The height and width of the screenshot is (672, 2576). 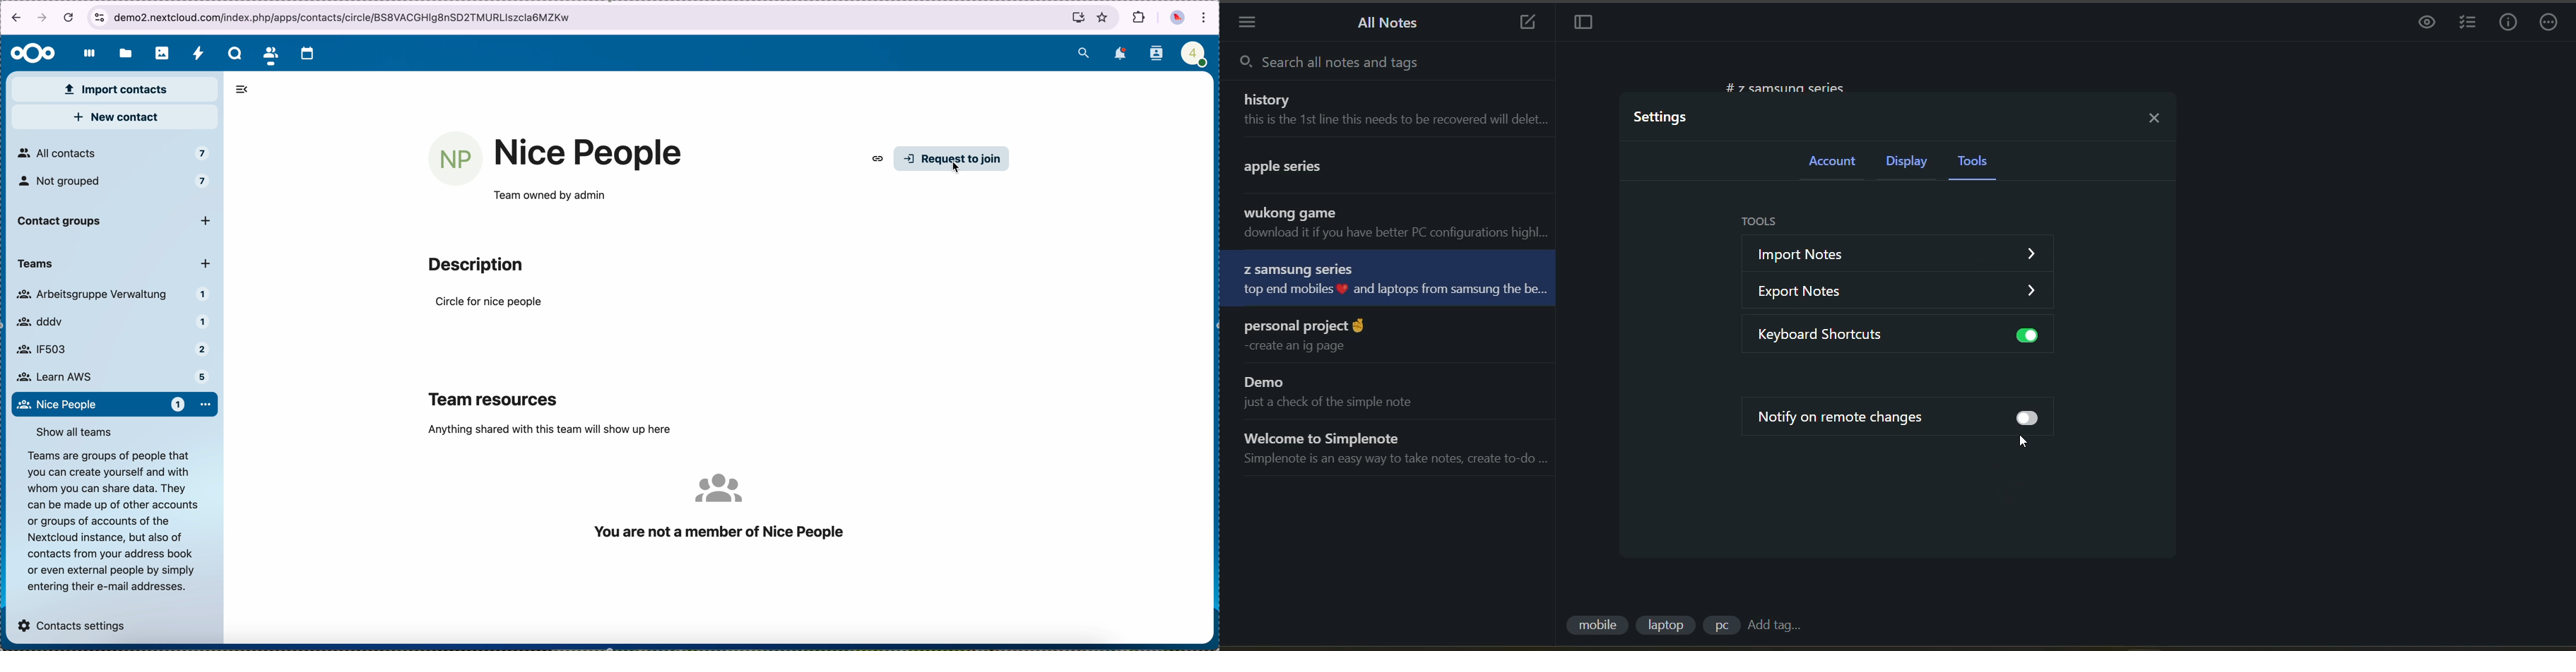 I want to click on account, so click(x=1828, y=162).